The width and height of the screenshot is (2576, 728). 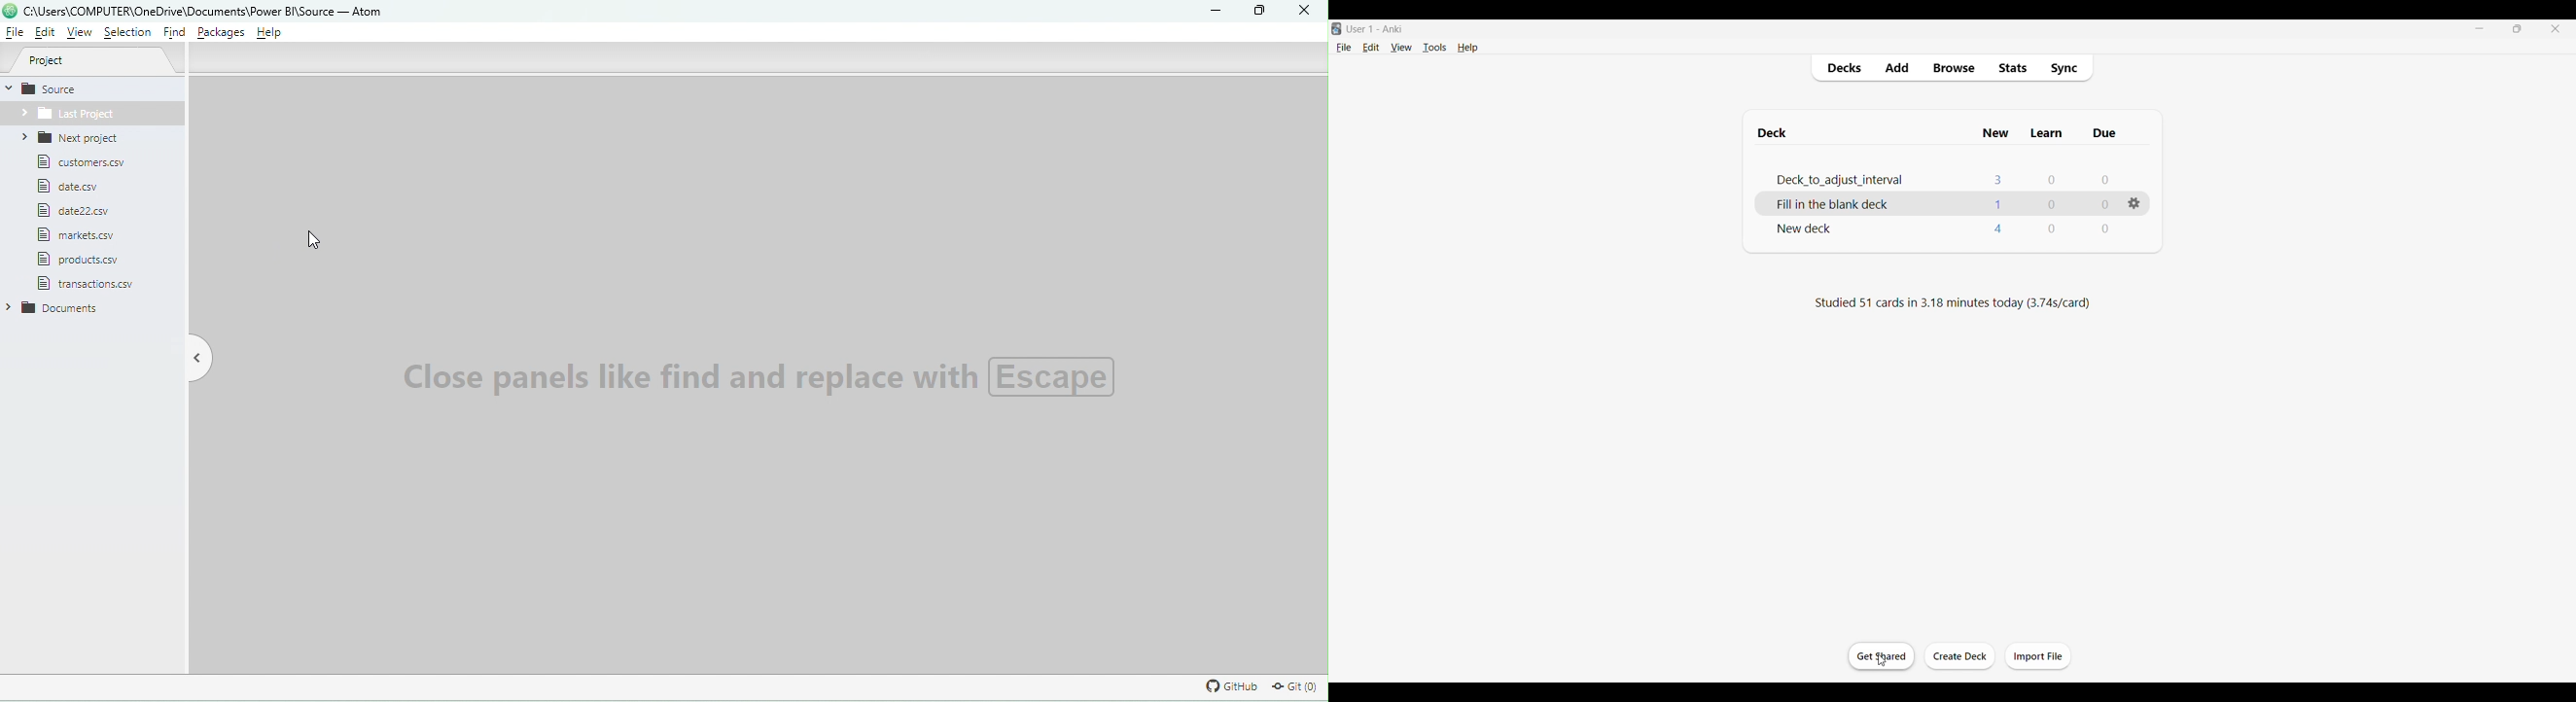 I want to click on Tools menu, so click(x=1435, y=47).